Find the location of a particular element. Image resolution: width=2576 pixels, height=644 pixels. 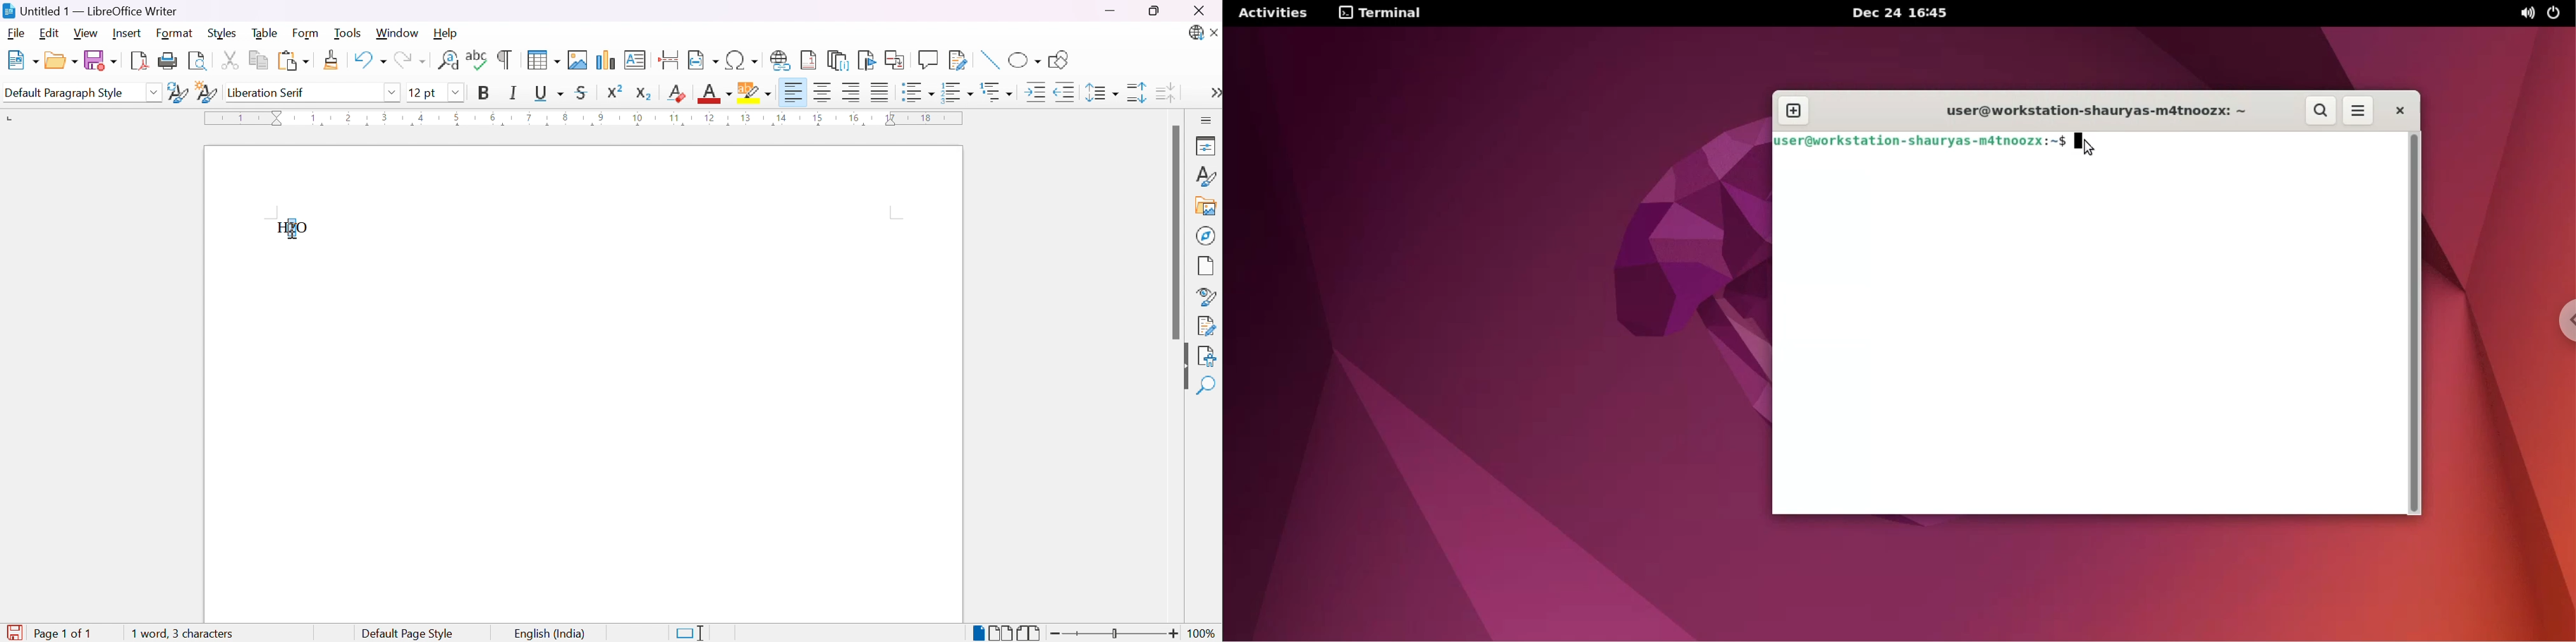

Increase indent  is located at coordinates (1038, 94).